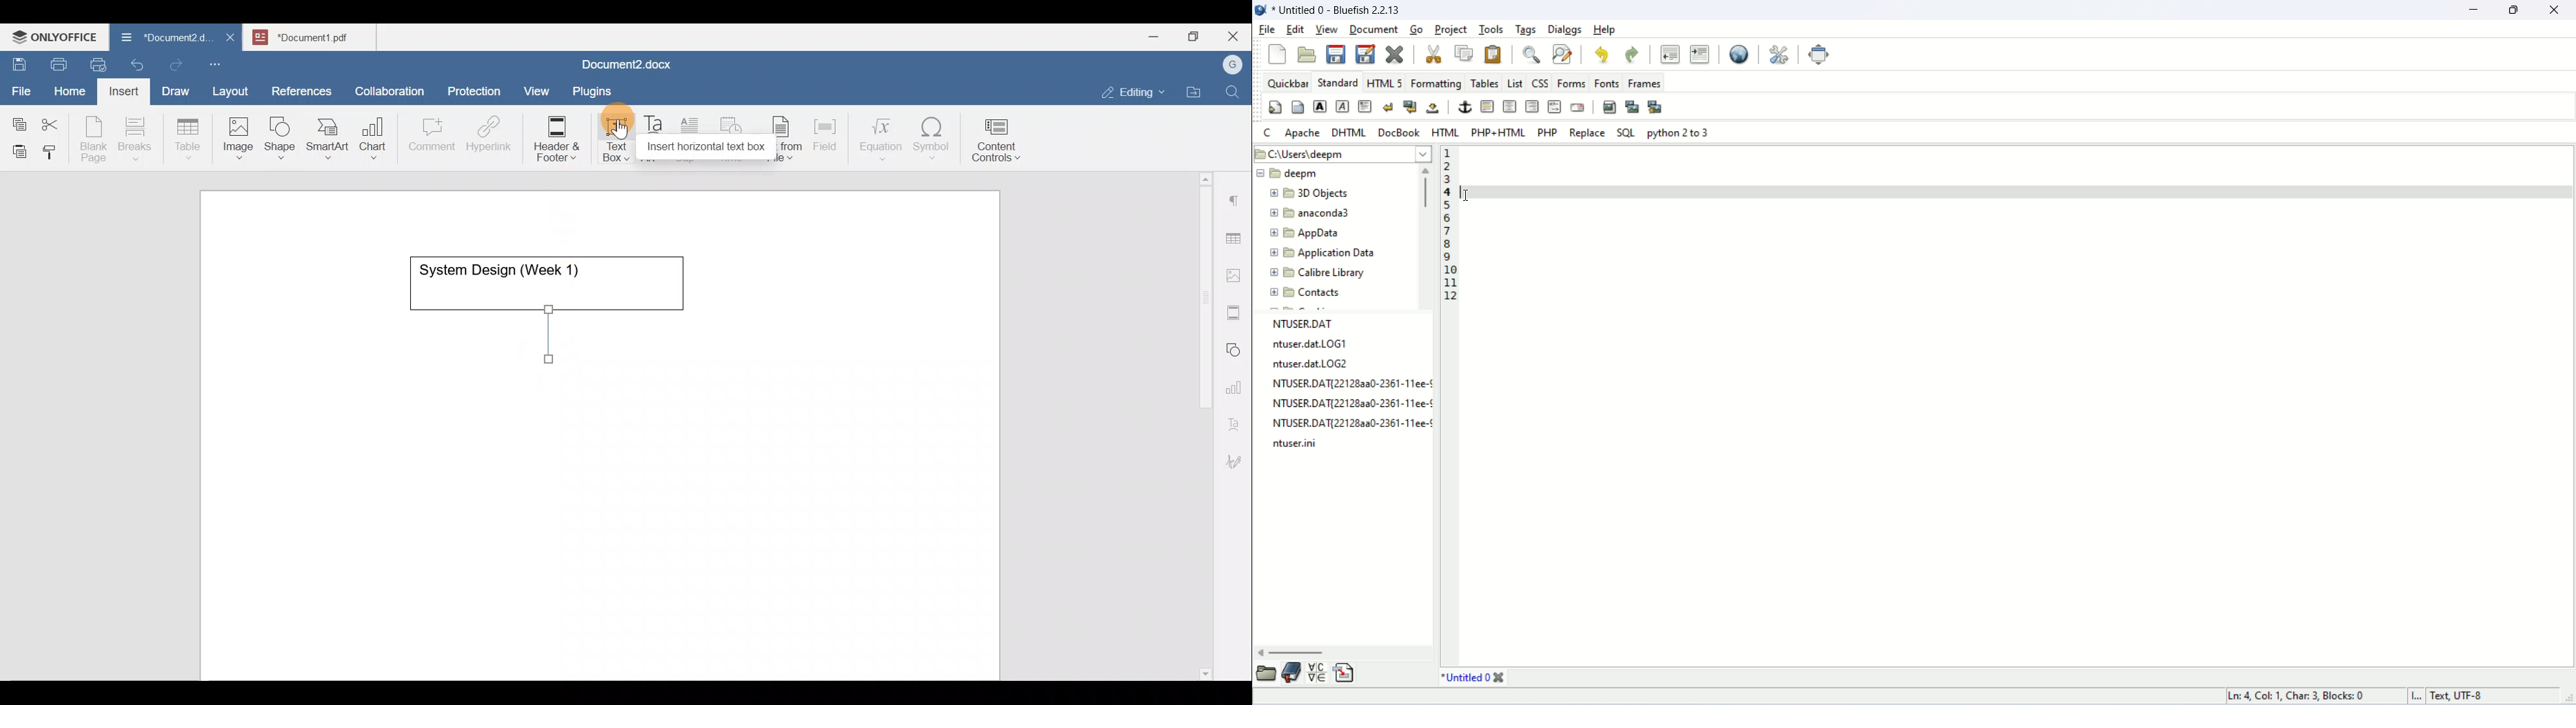 This screenshot has width=2576, height=728. Describe the element at coordinates (624, 66) in the screenshot. I see `Document name` at that location.